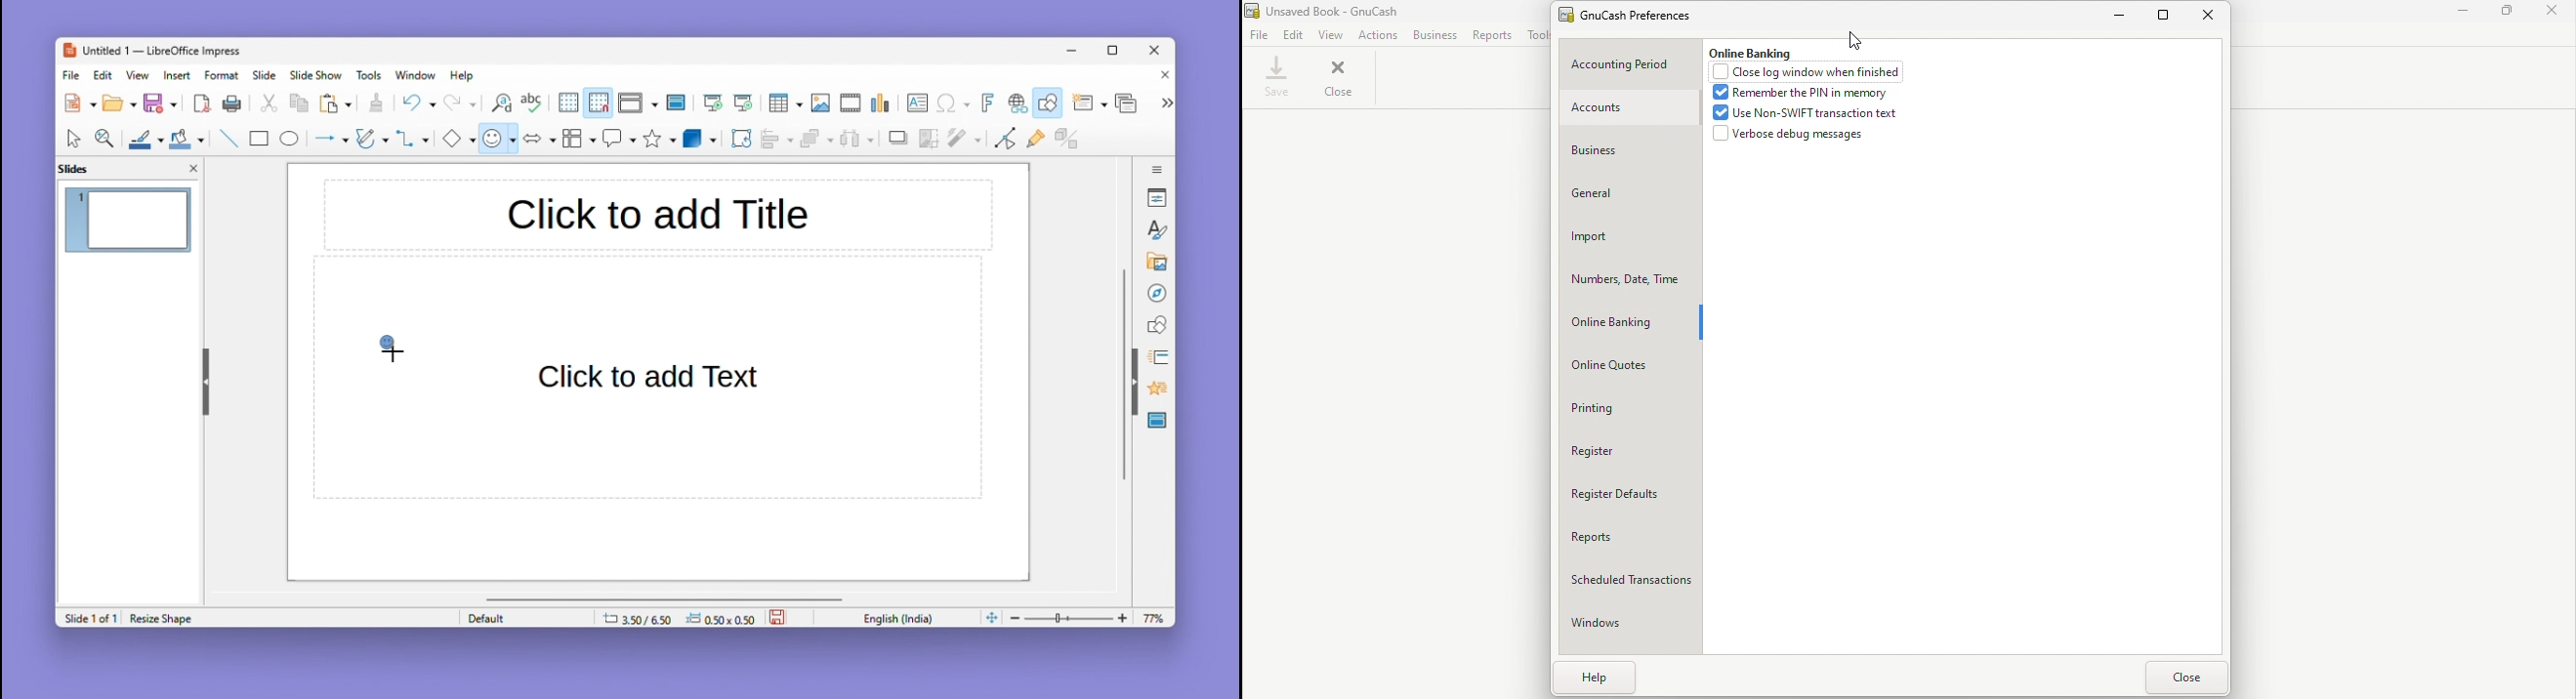  Describe the element at coordinates (1856, 39) in the screenshot. I see `cursor` at that location.